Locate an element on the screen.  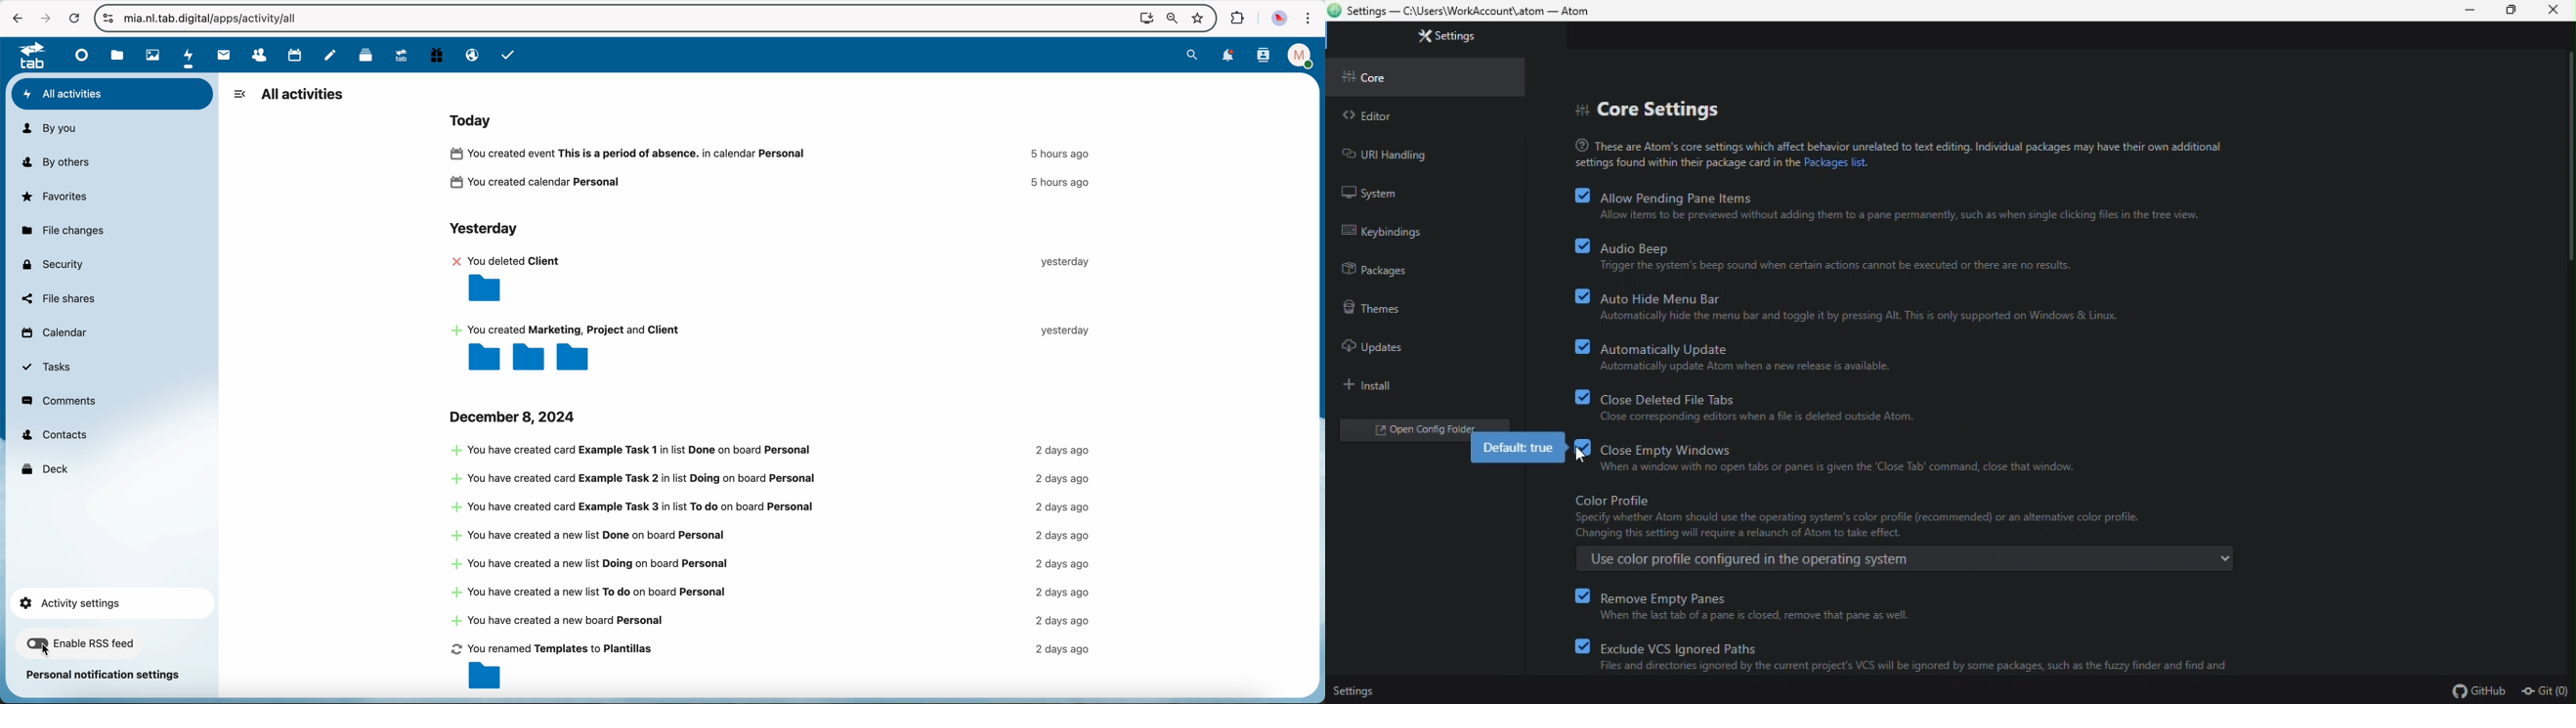
navigate foward is located at coordinates (44, 18).